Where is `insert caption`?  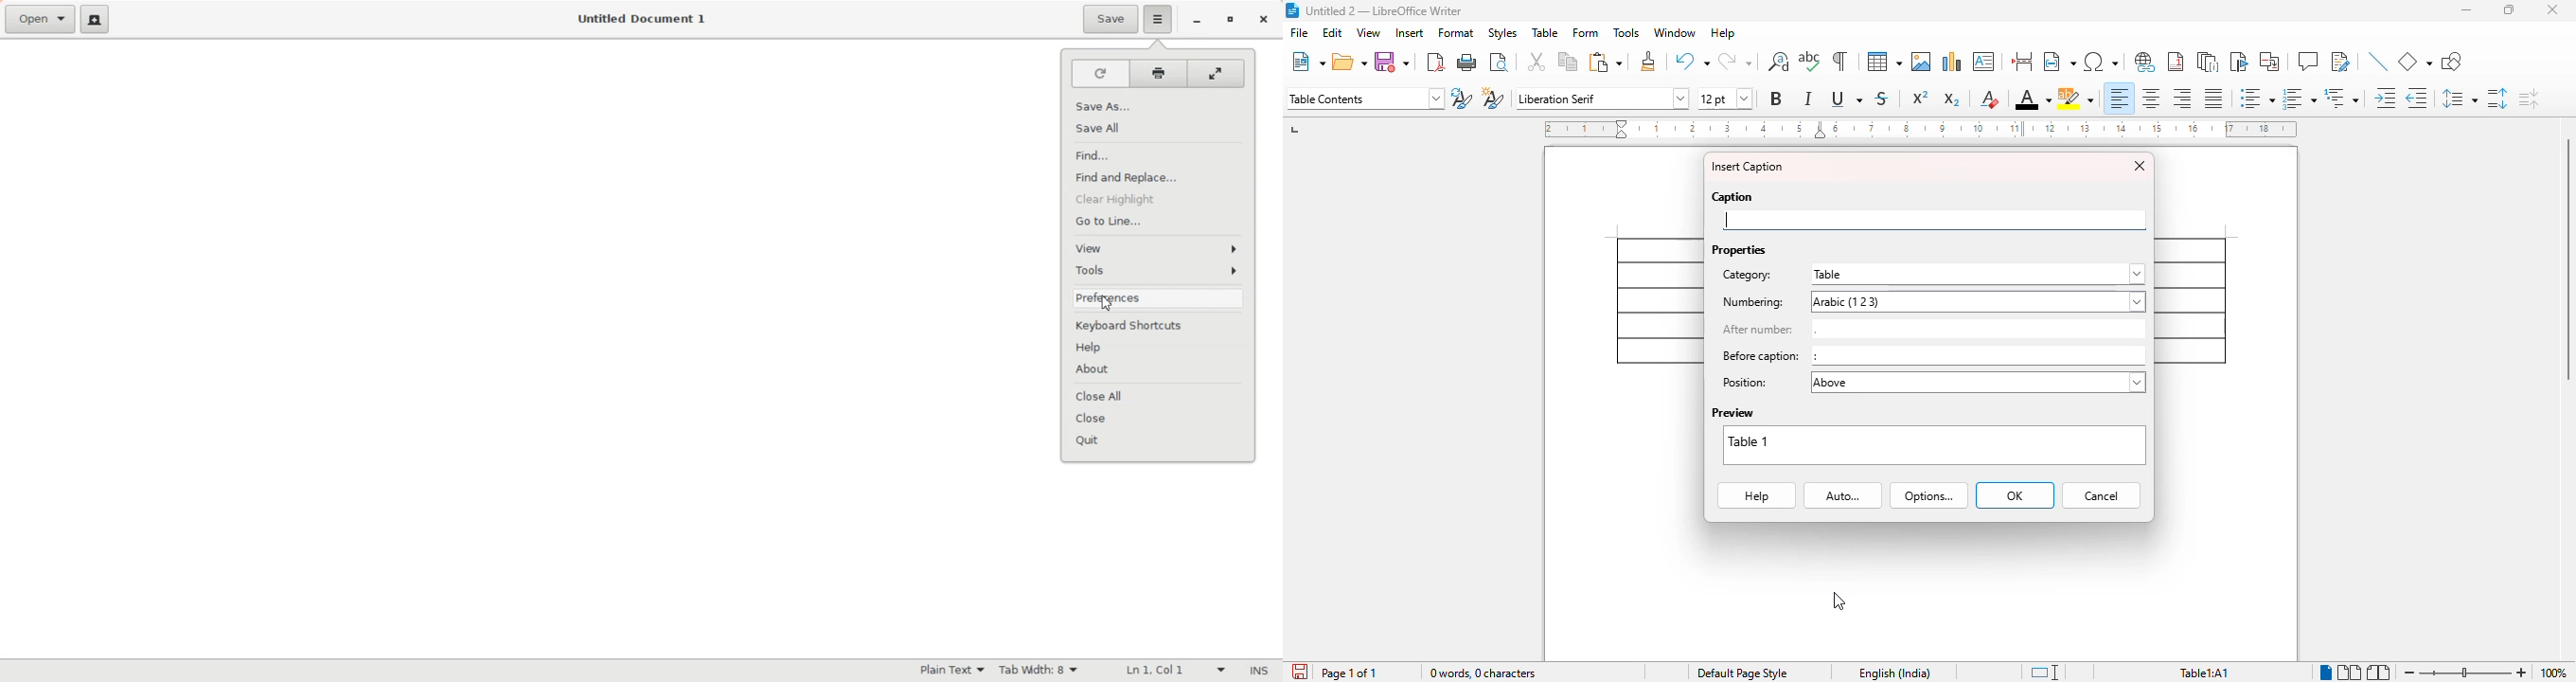
insert caption is located at coordinates (1747, 167).